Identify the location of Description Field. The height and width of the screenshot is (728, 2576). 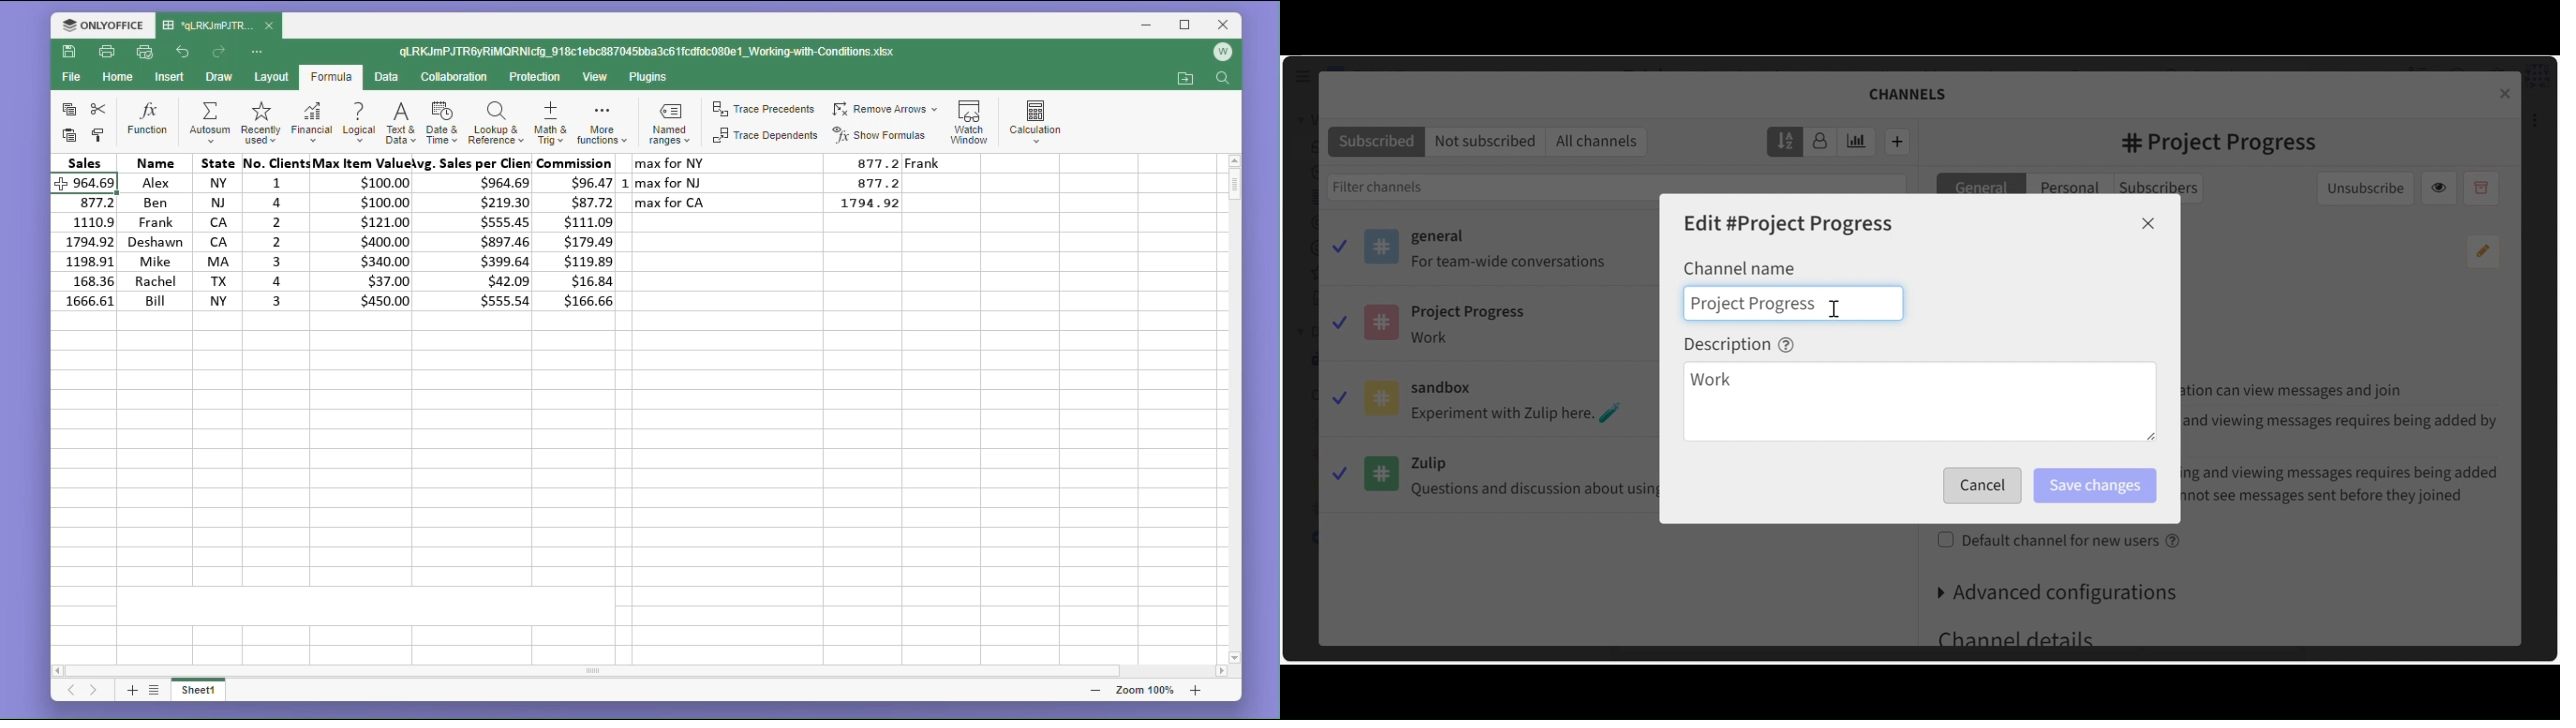
(1919, 403).